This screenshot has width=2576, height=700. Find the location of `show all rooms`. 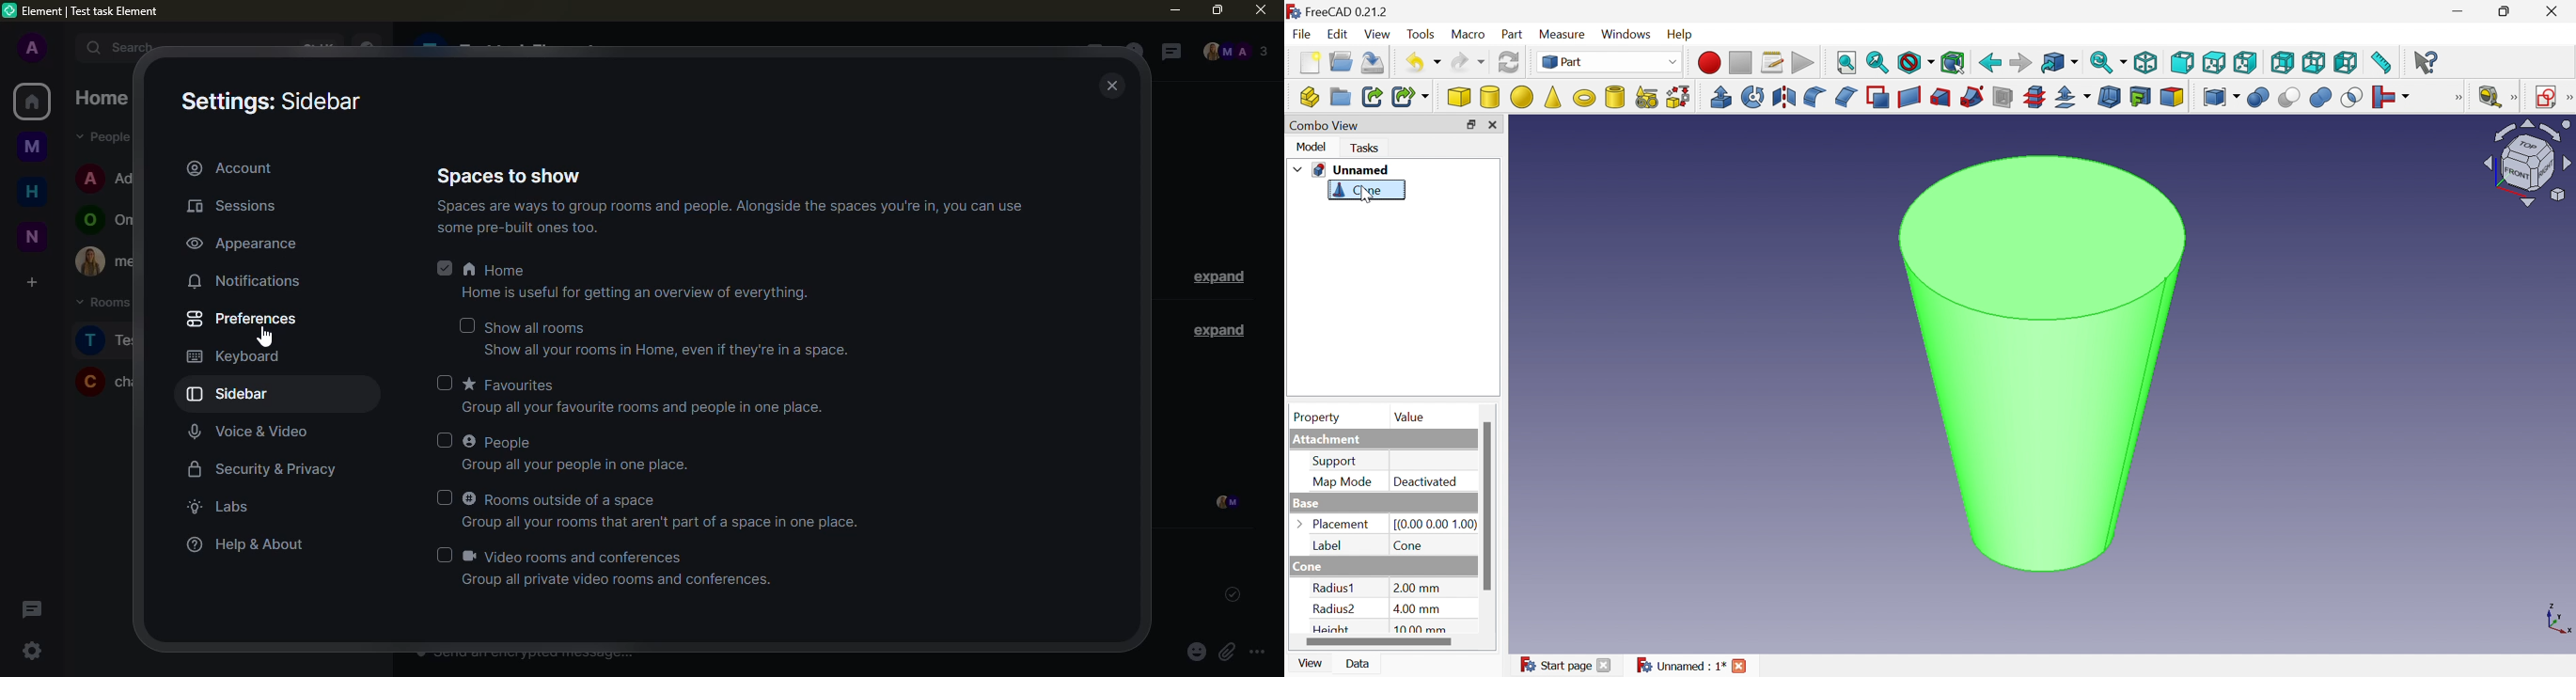

show all rooms is located at coordinates (537, 327).